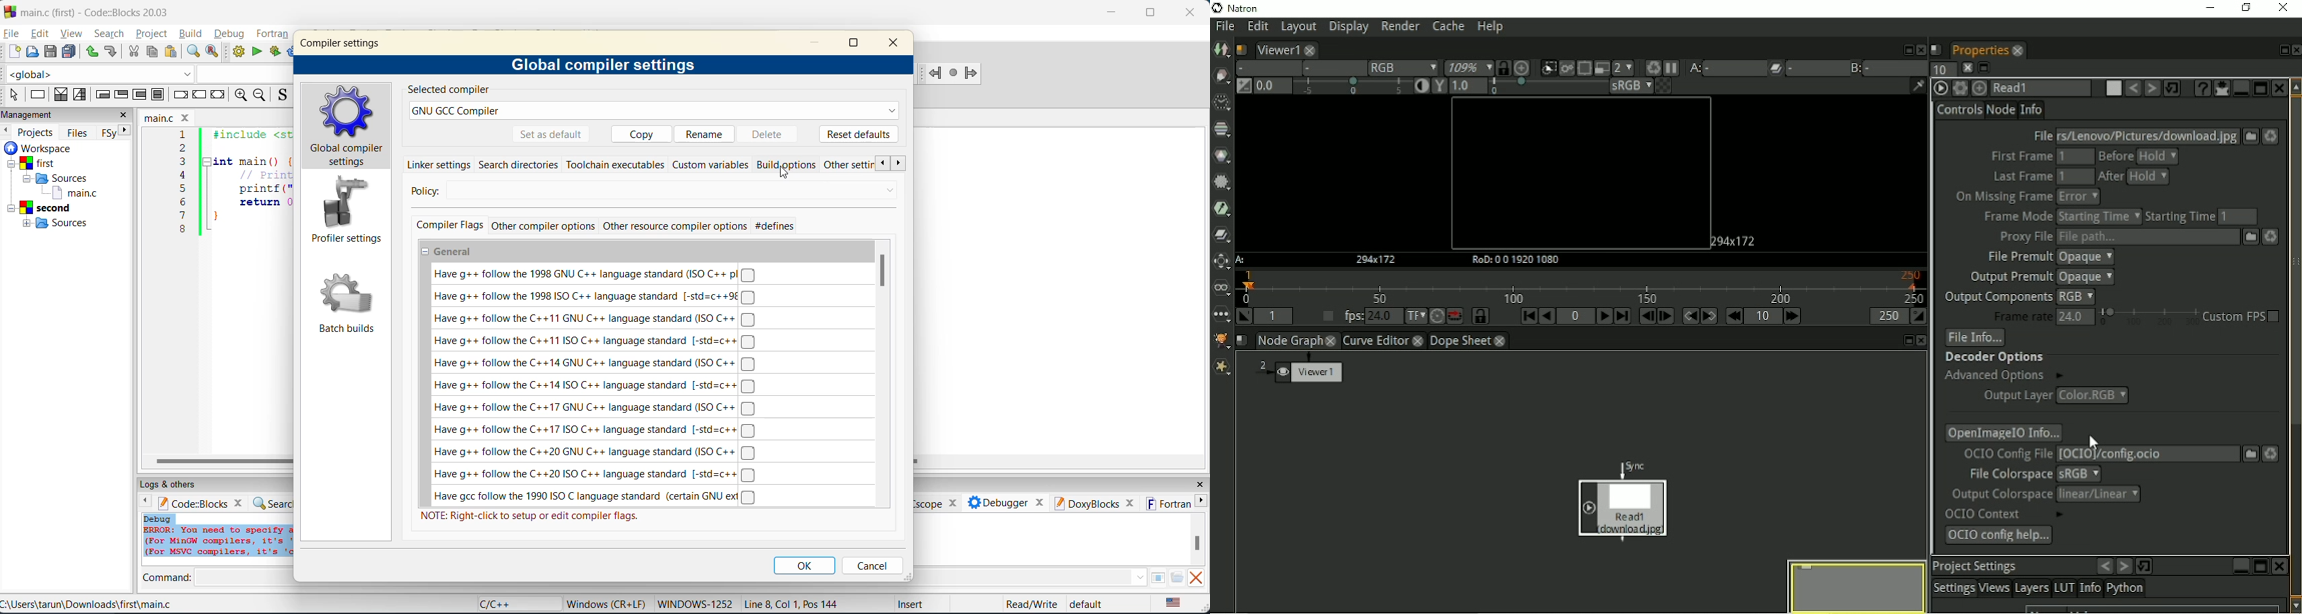  Describe the element at coordinates (883, 164) in the screenshot. I see `previous` at that location.